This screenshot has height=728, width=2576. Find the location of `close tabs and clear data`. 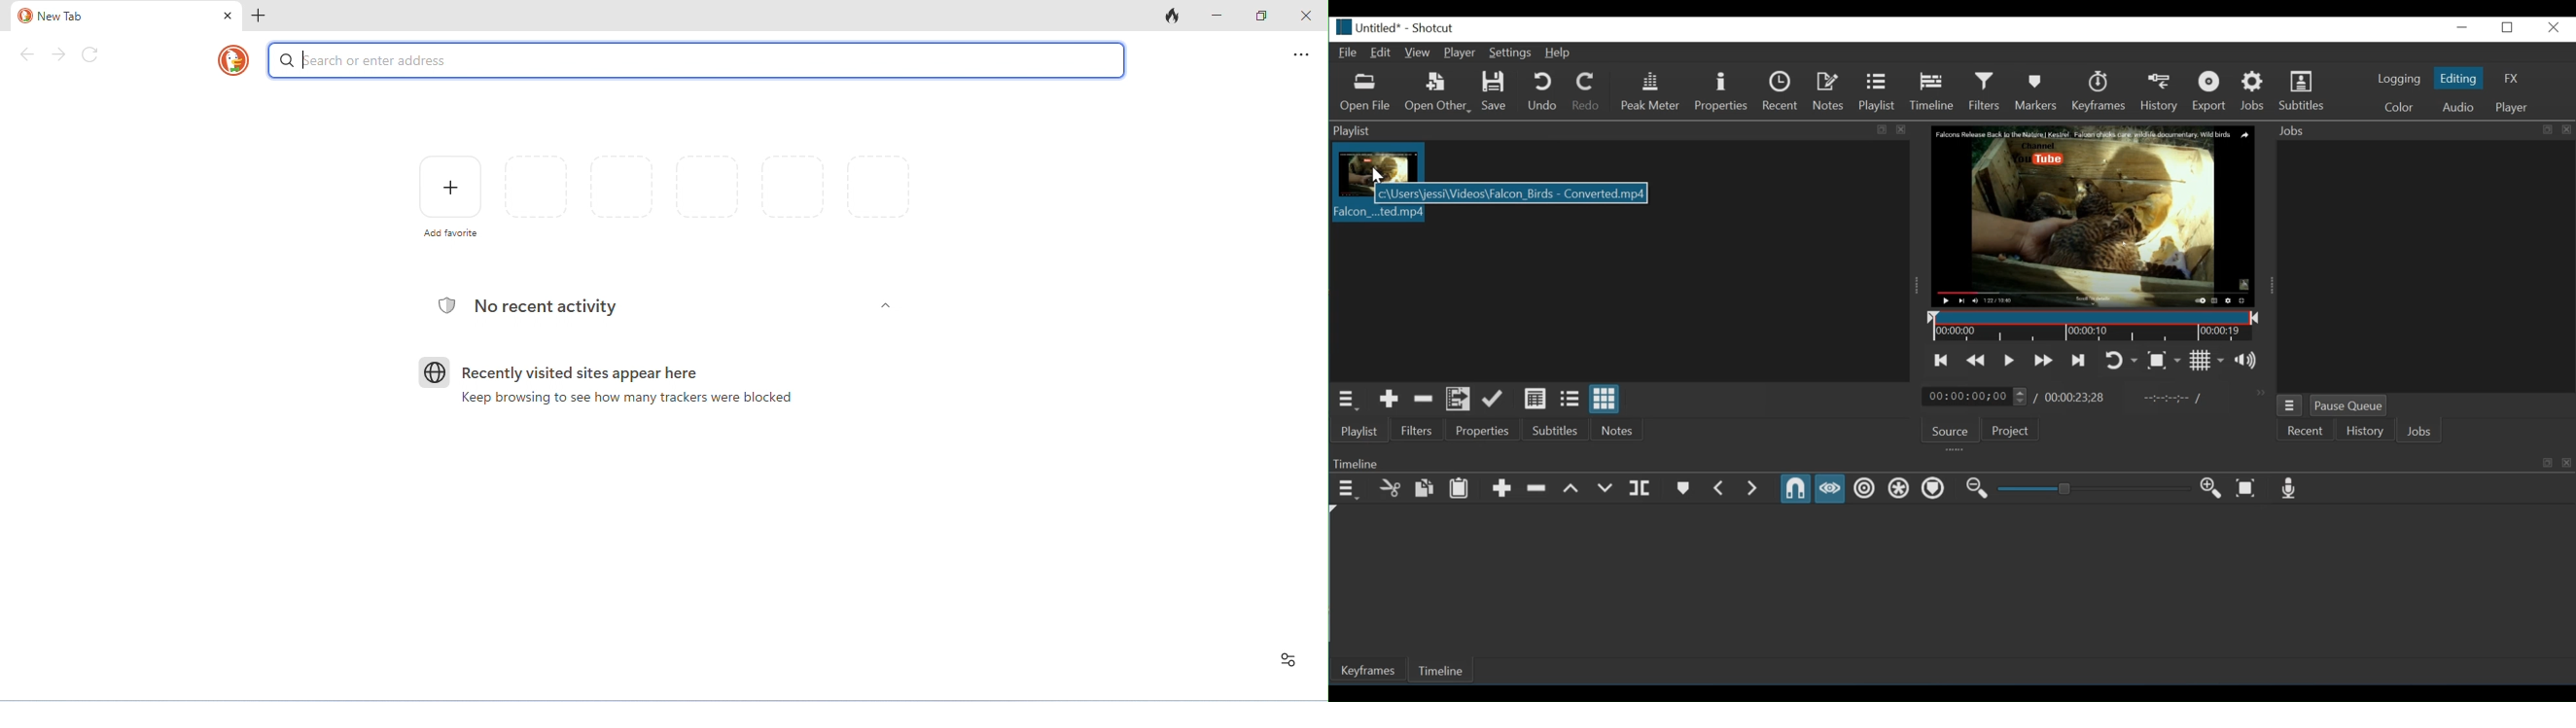

close tabs and clear data is located at coordinates (1173, 15).